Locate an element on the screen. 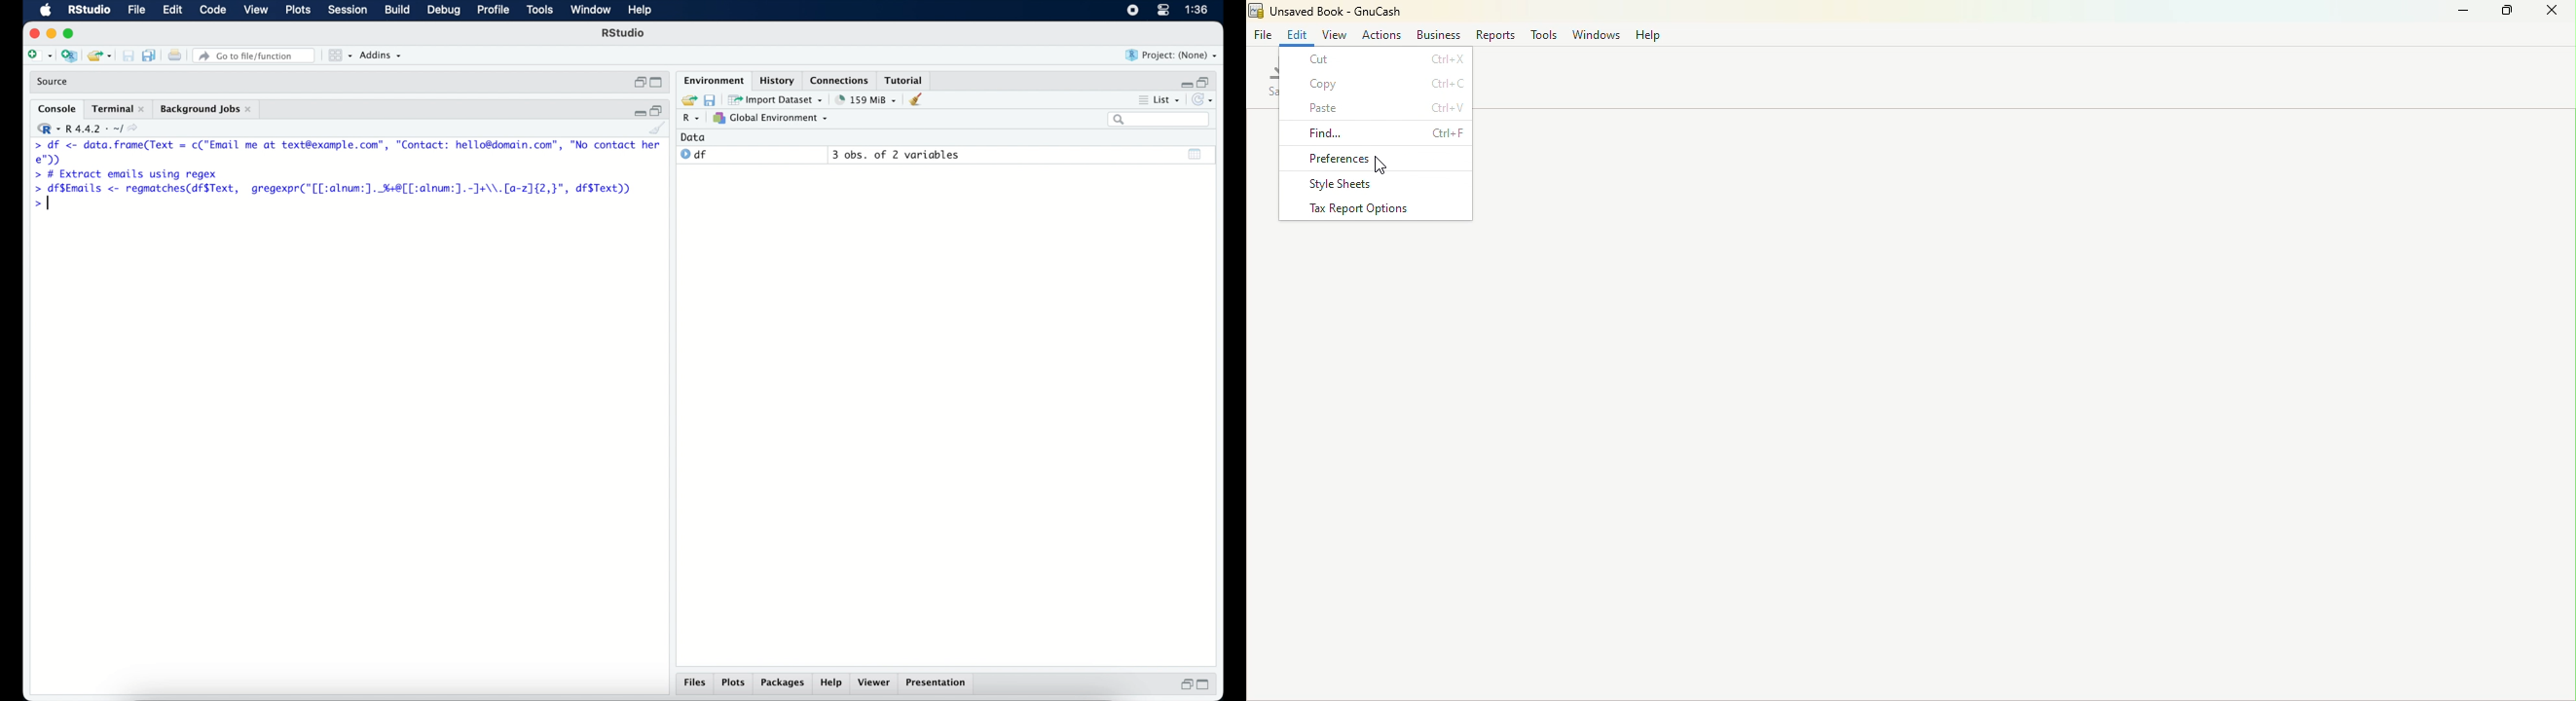 The width and height of the screenshot is (2576, 728). Business is located at coordinates (1439, 35).